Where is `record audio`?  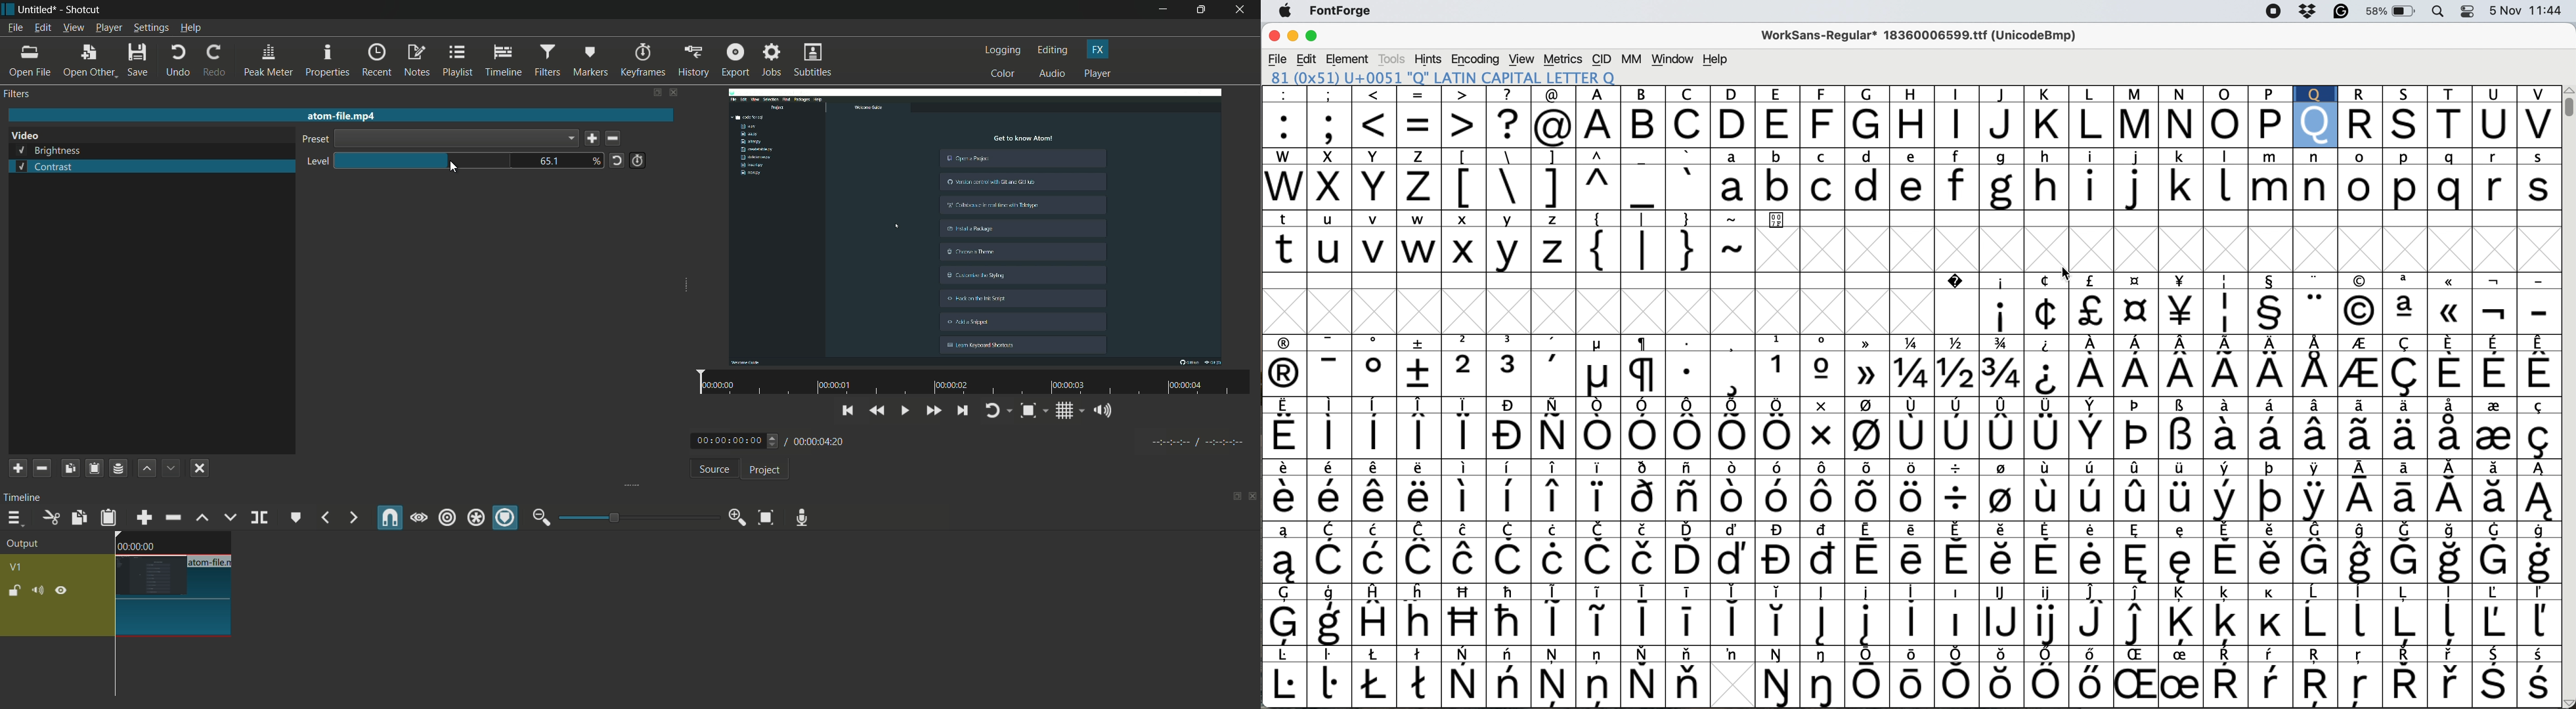 record audio is located at coordinates (798, 517).